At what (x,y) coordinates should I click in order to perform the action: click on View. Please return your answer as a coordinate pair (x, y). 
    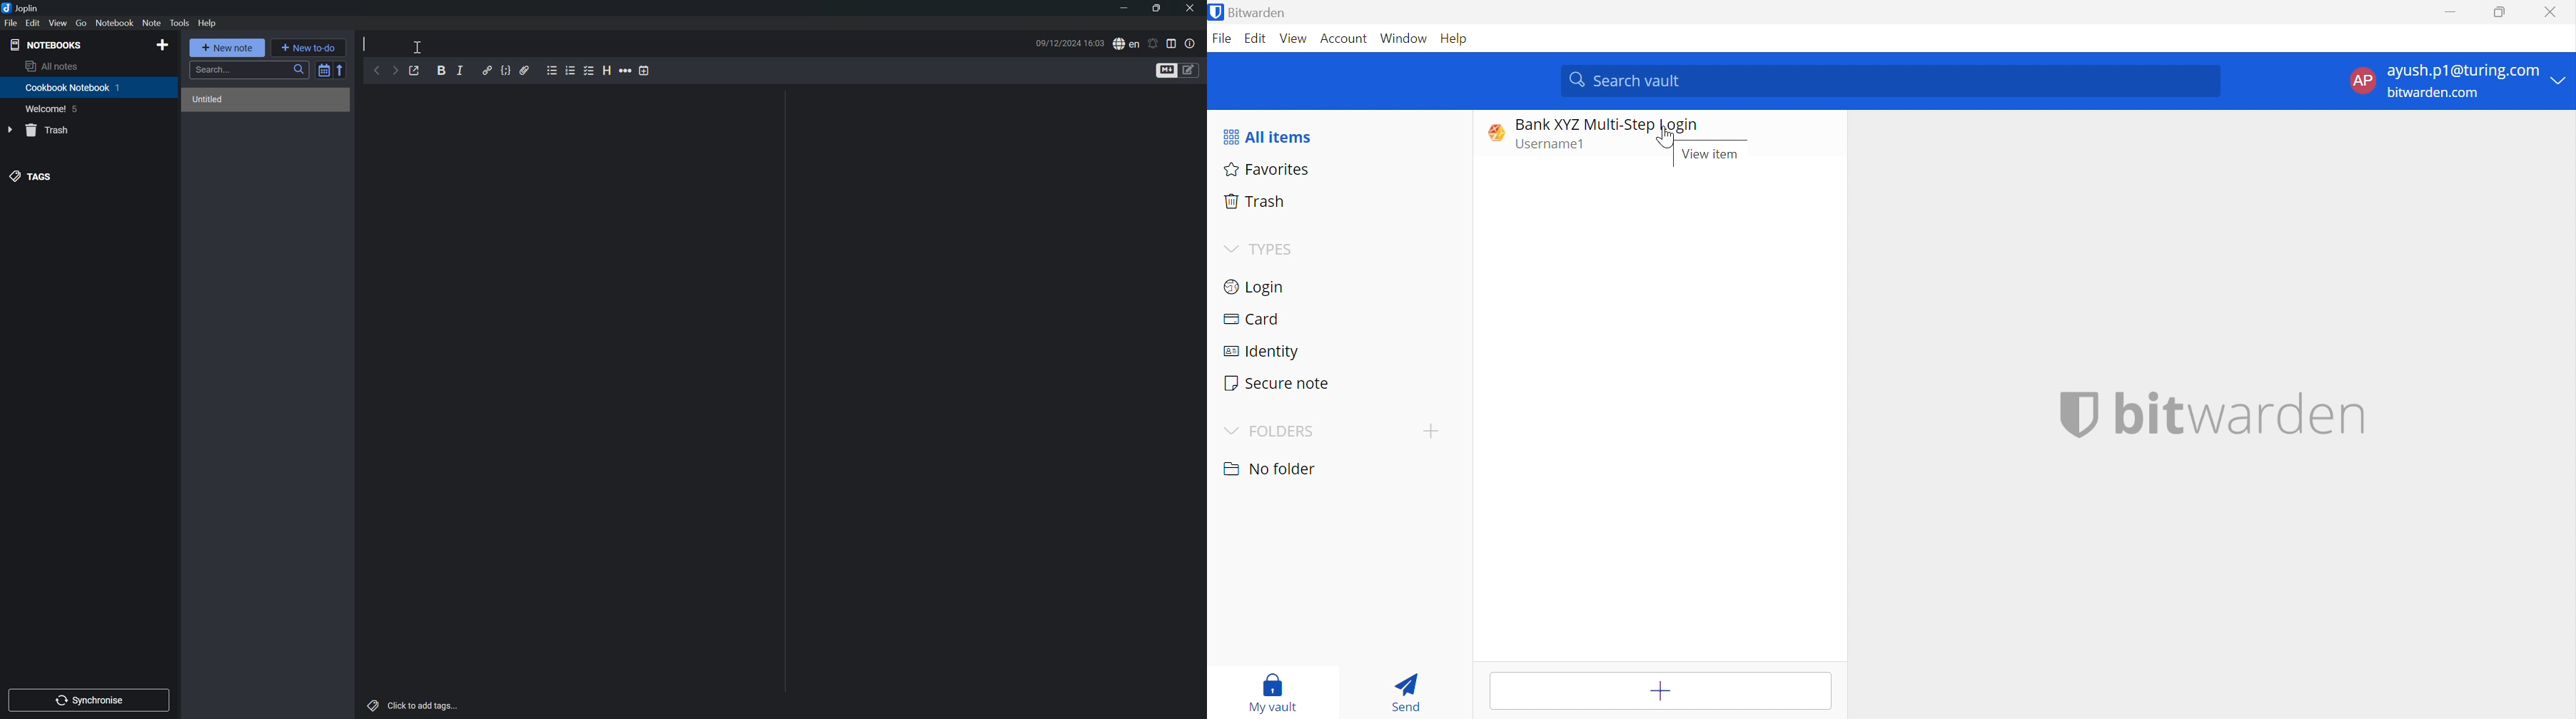
    Looking at the image, I should click on (1294, 39).